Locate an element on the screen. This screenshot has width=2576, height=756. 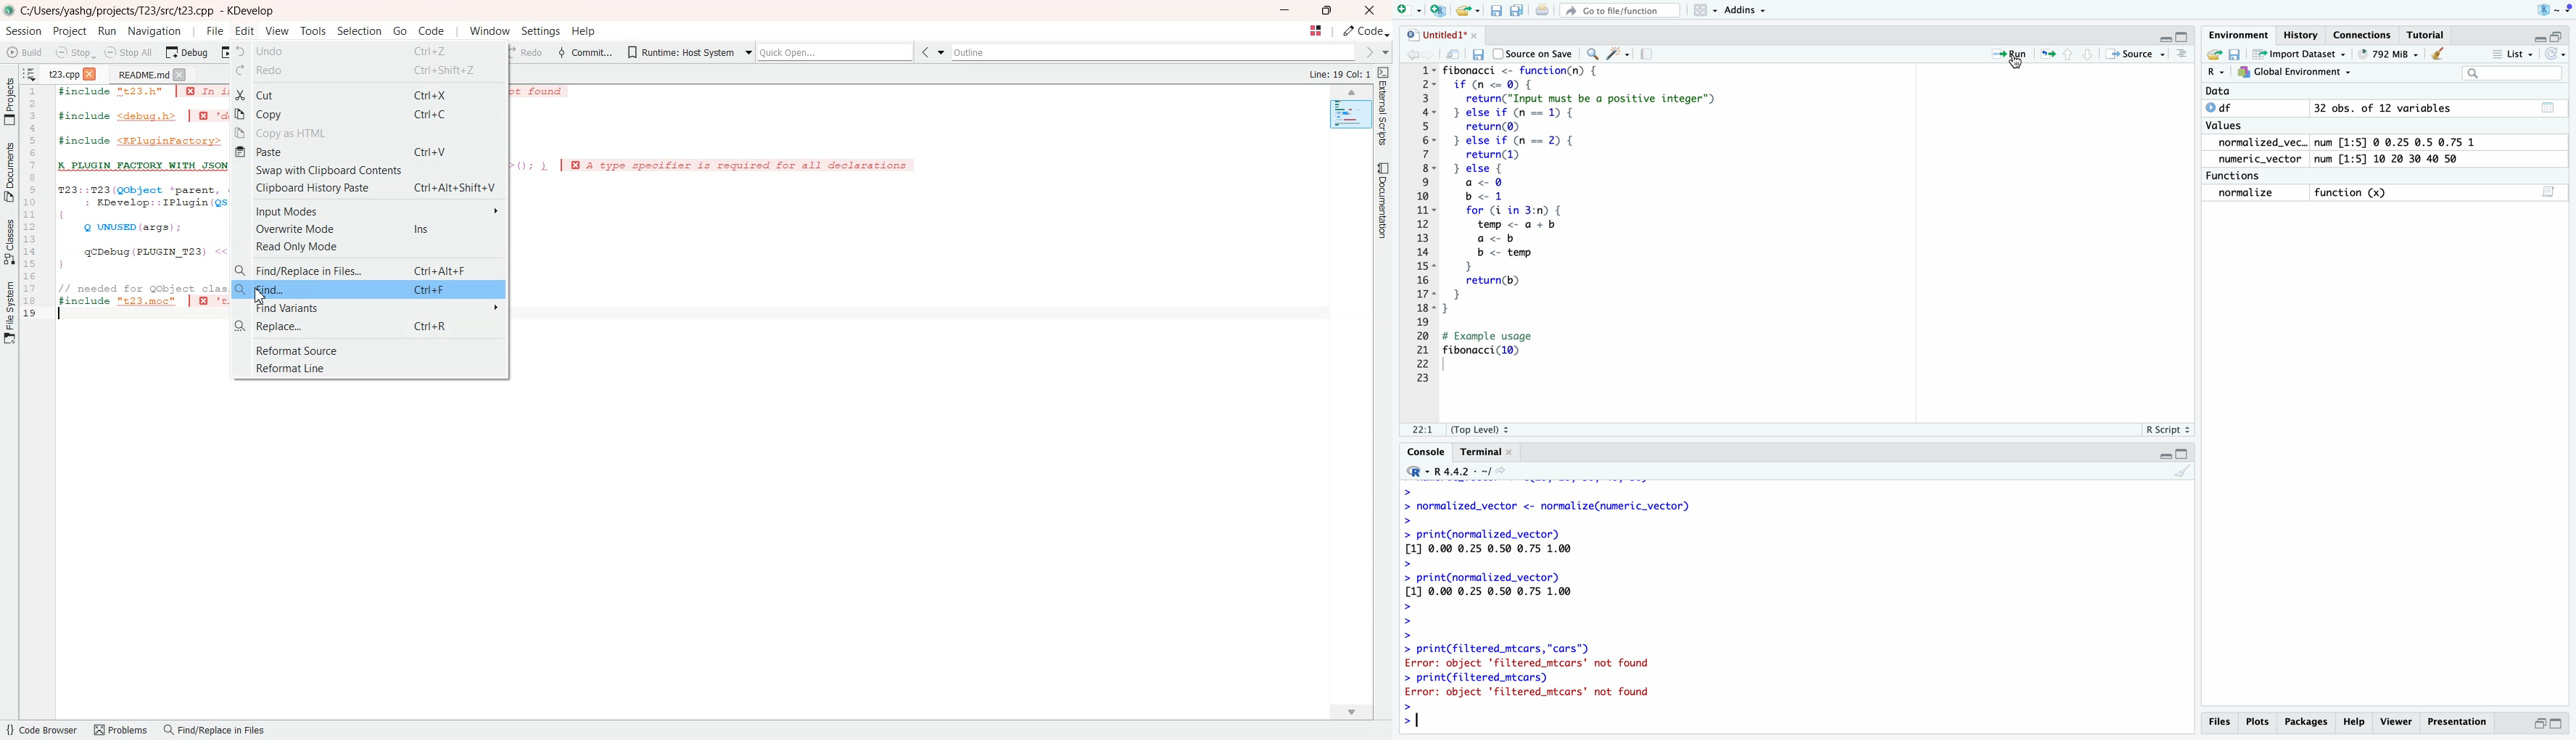
prompt cursor is located at coordinates (1402, 720).